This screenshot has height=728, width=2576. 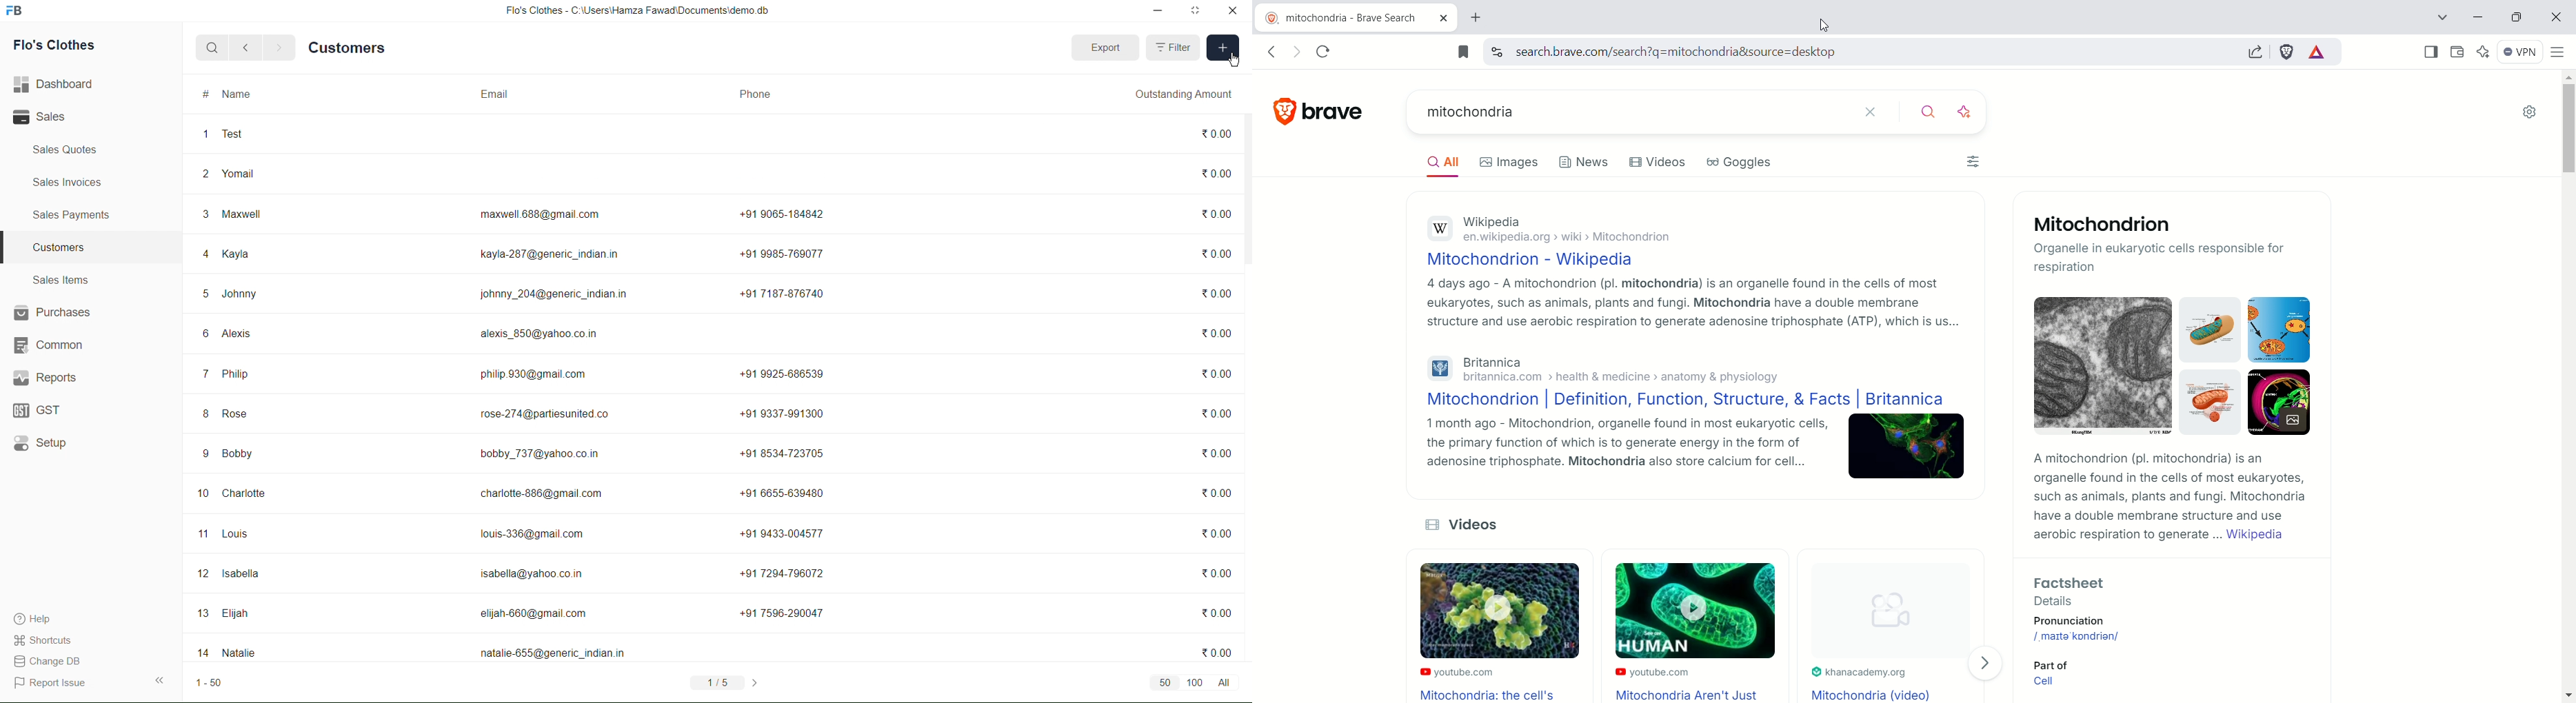 What do you see at coordinates (242, 292) in the screenshot?
I see `Johnny` at bounding box center [242, 292].